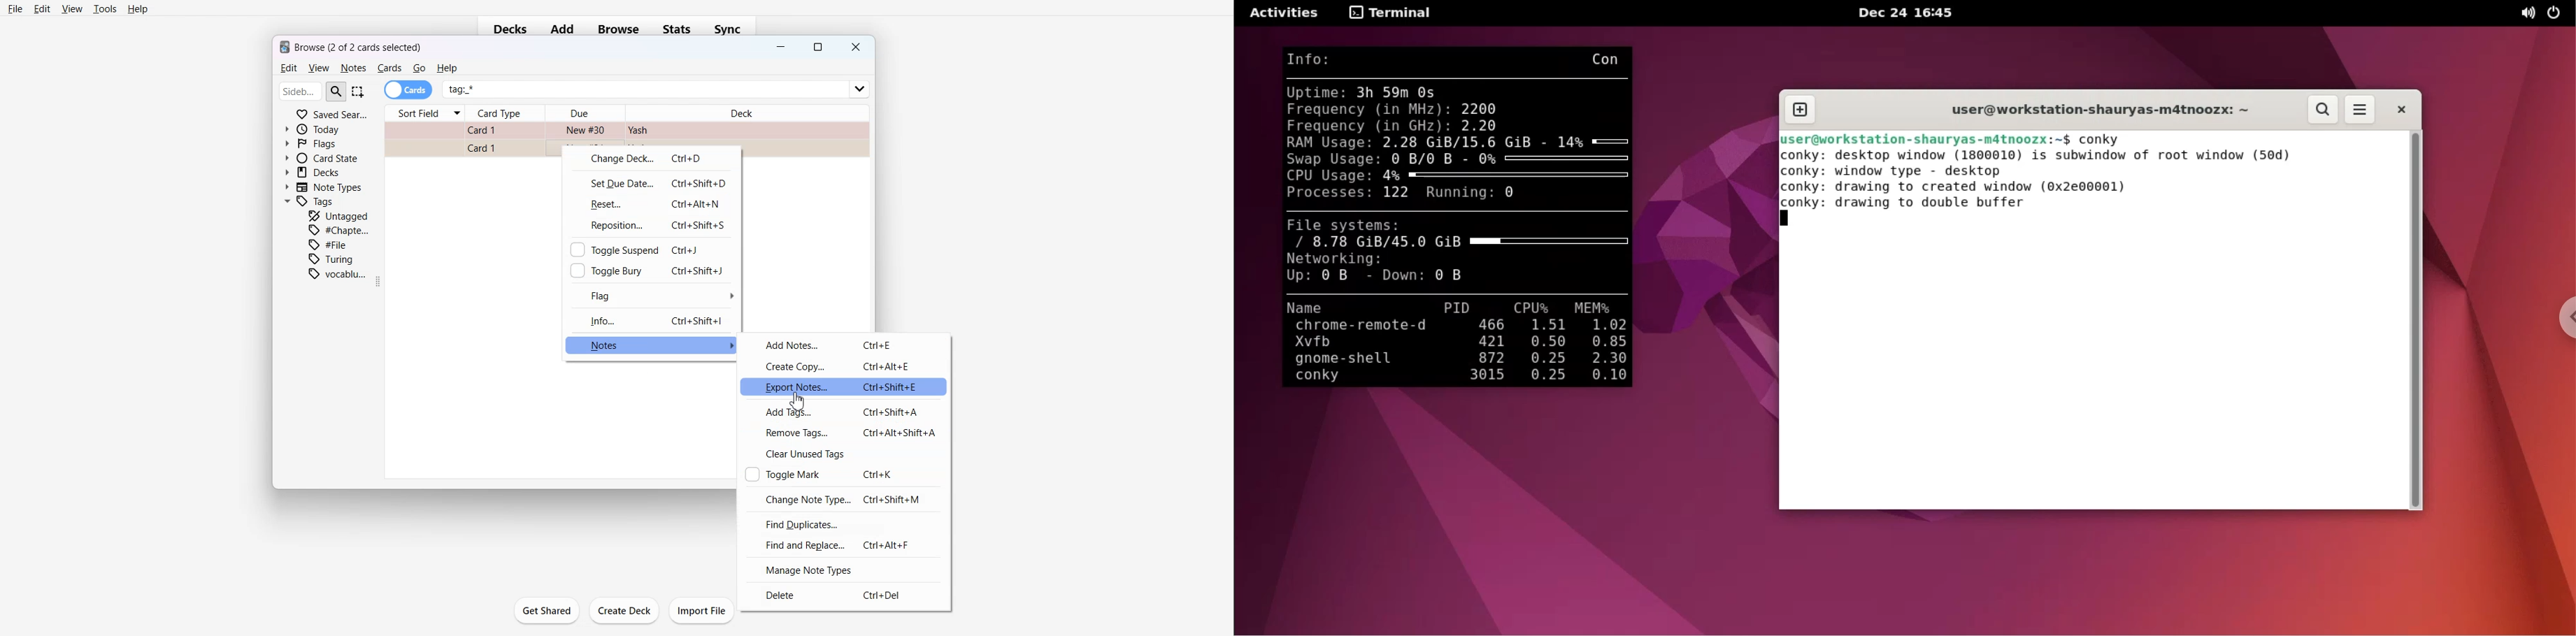 The image size is (2576, 644). I want to click on line, so click(1454, 214).